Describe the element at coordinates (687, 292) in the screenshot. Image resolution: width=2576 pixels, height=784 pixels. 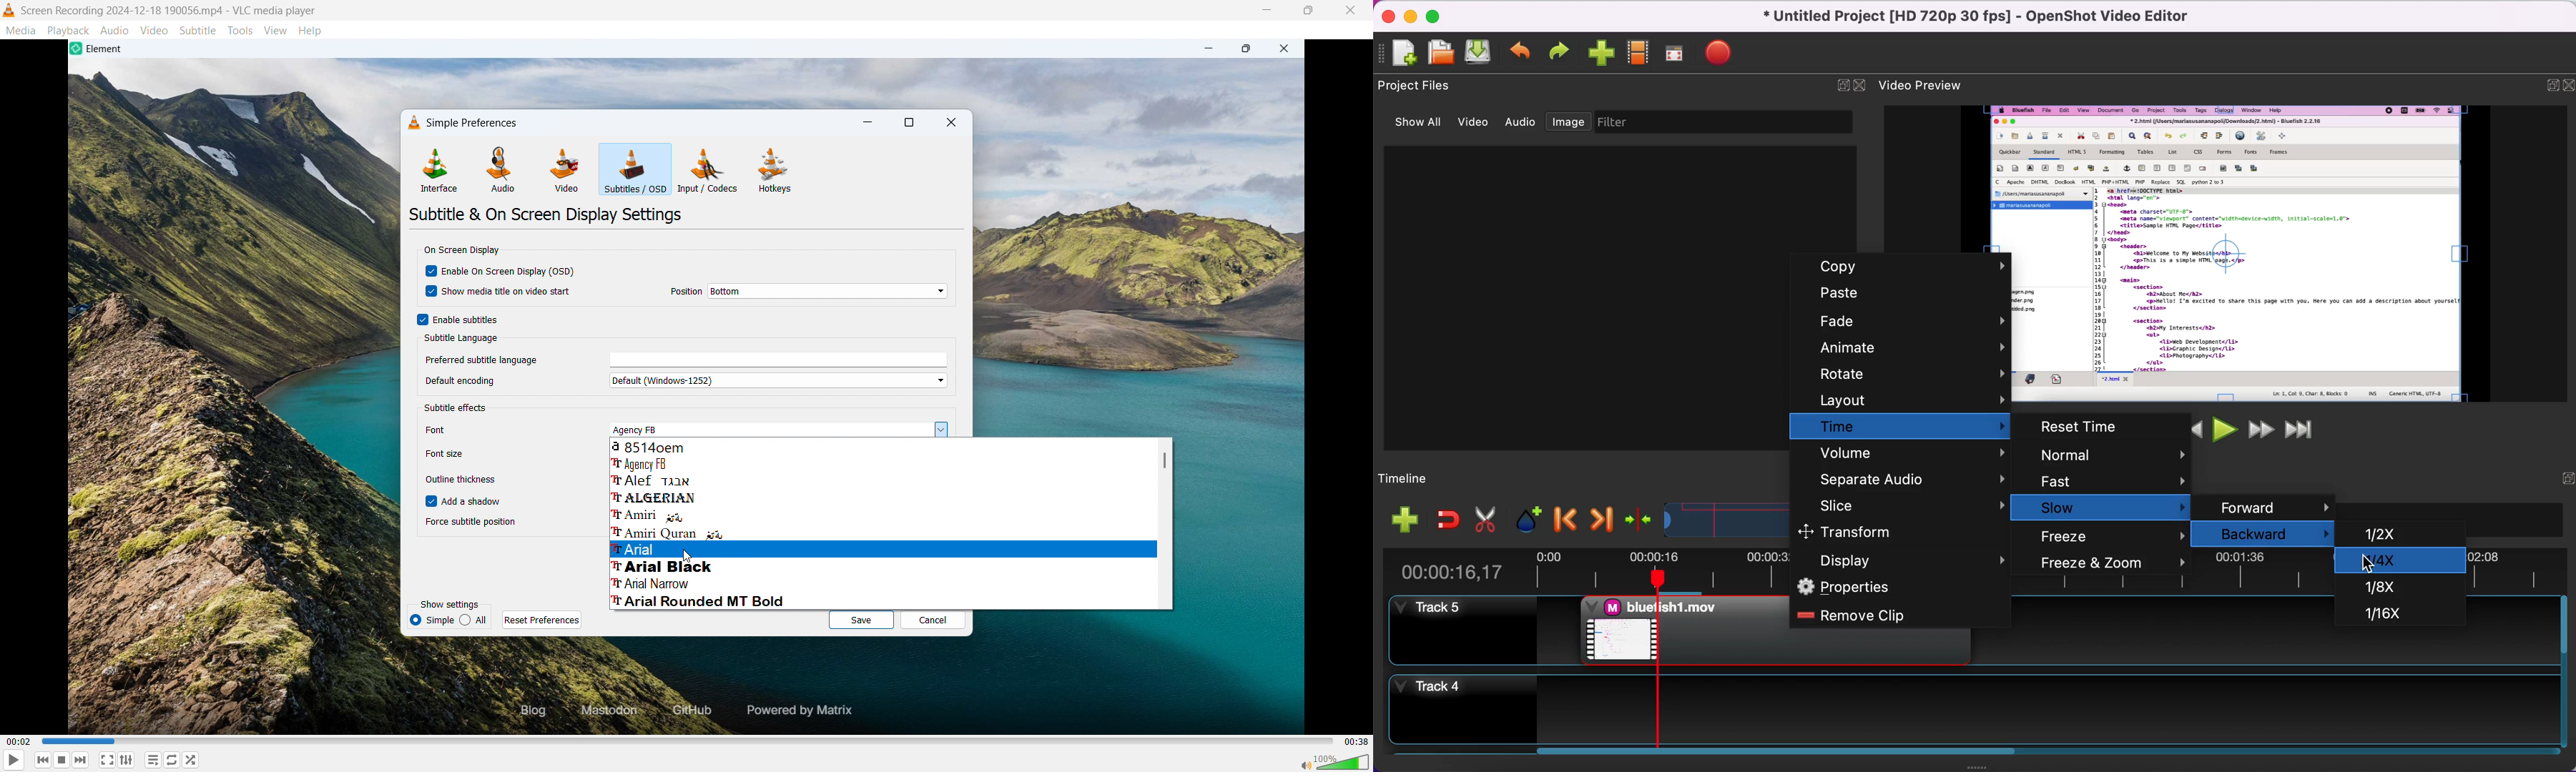
I see `Position` at that location.